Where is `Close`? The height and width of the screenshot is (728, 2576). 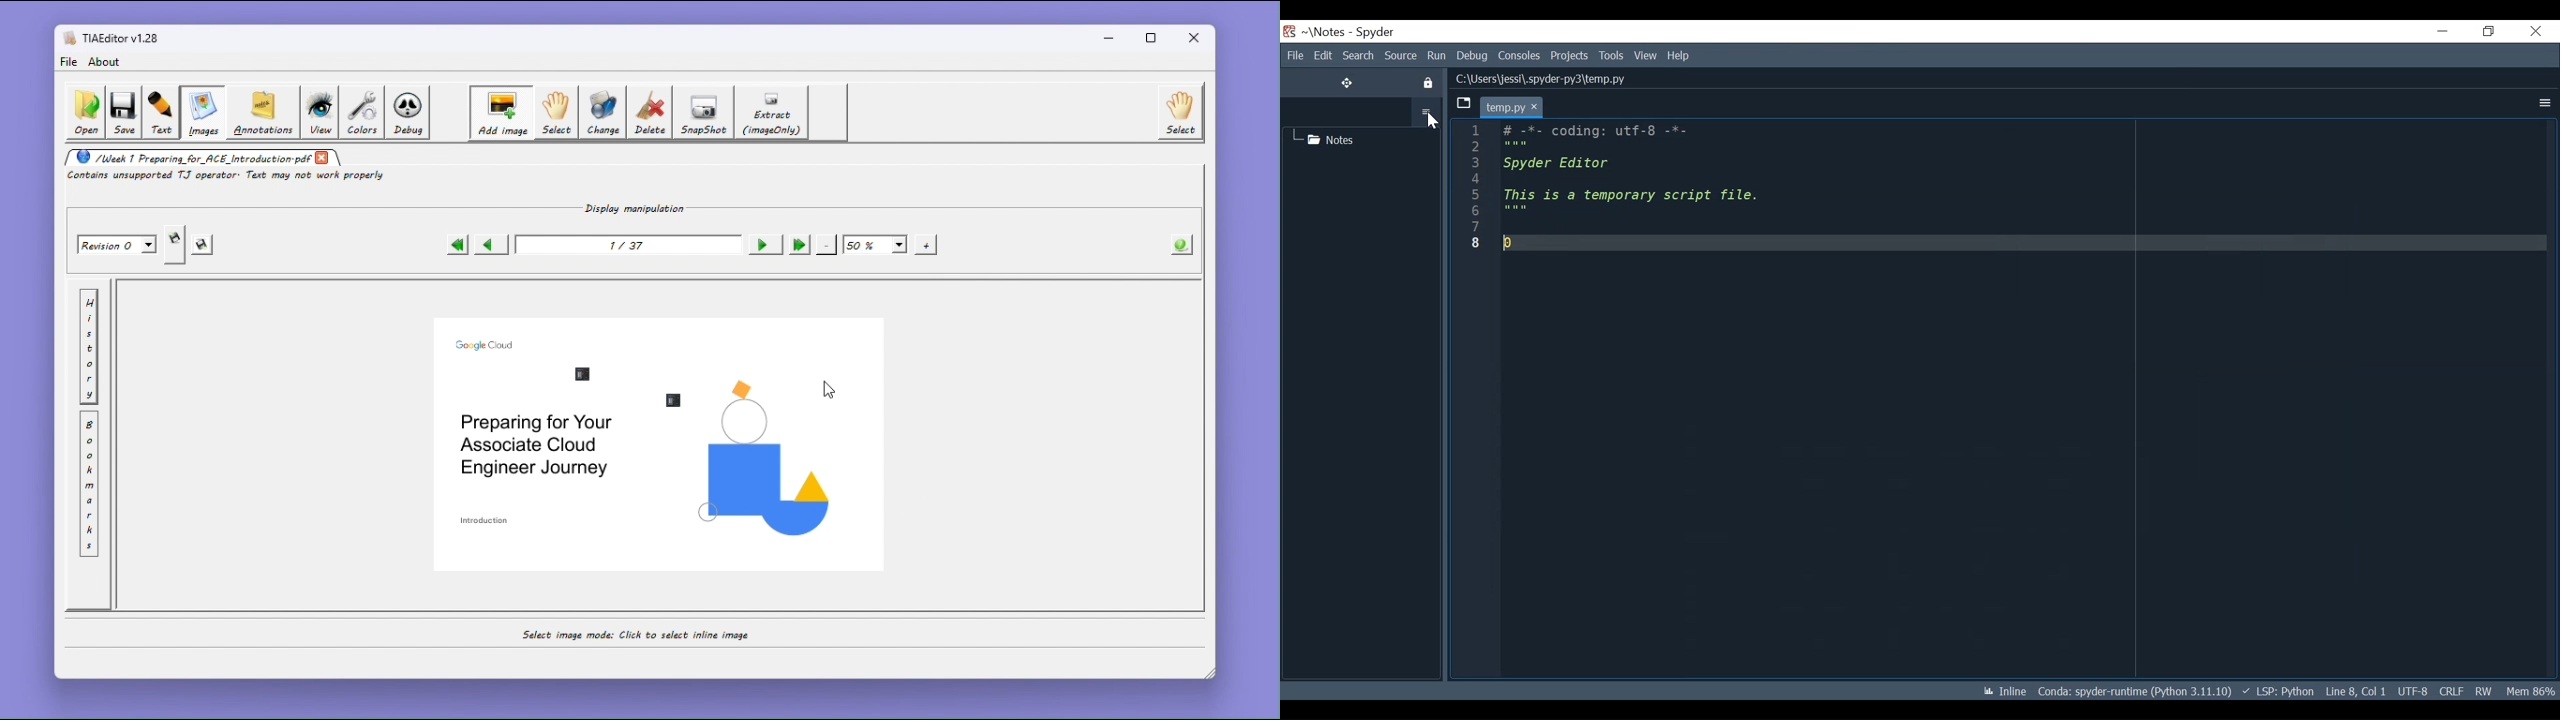 Close is located at coordinates (2535, 32).